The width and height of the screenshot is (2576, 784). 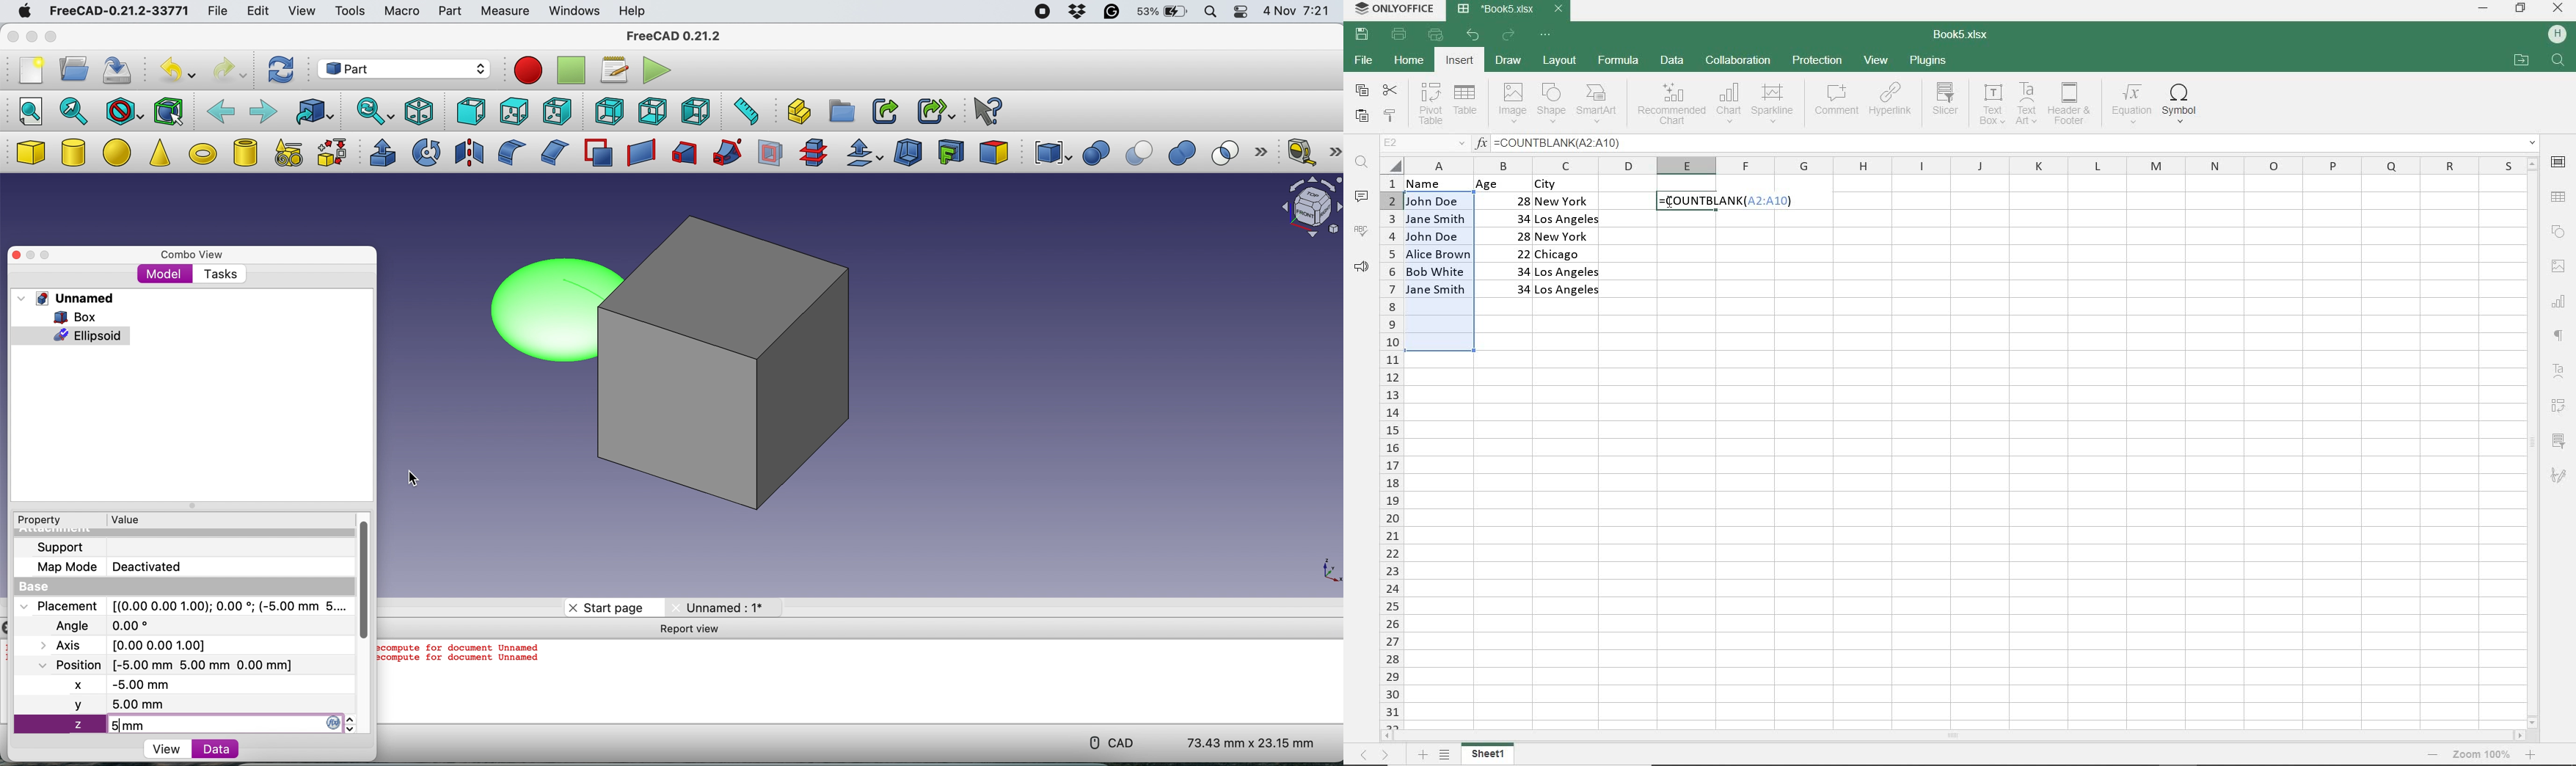 What do you see at coordinates (1252, 744) in the screenshot?
I see `73.43 mm x 23.15 mm` at bounding box center [1252, 744].